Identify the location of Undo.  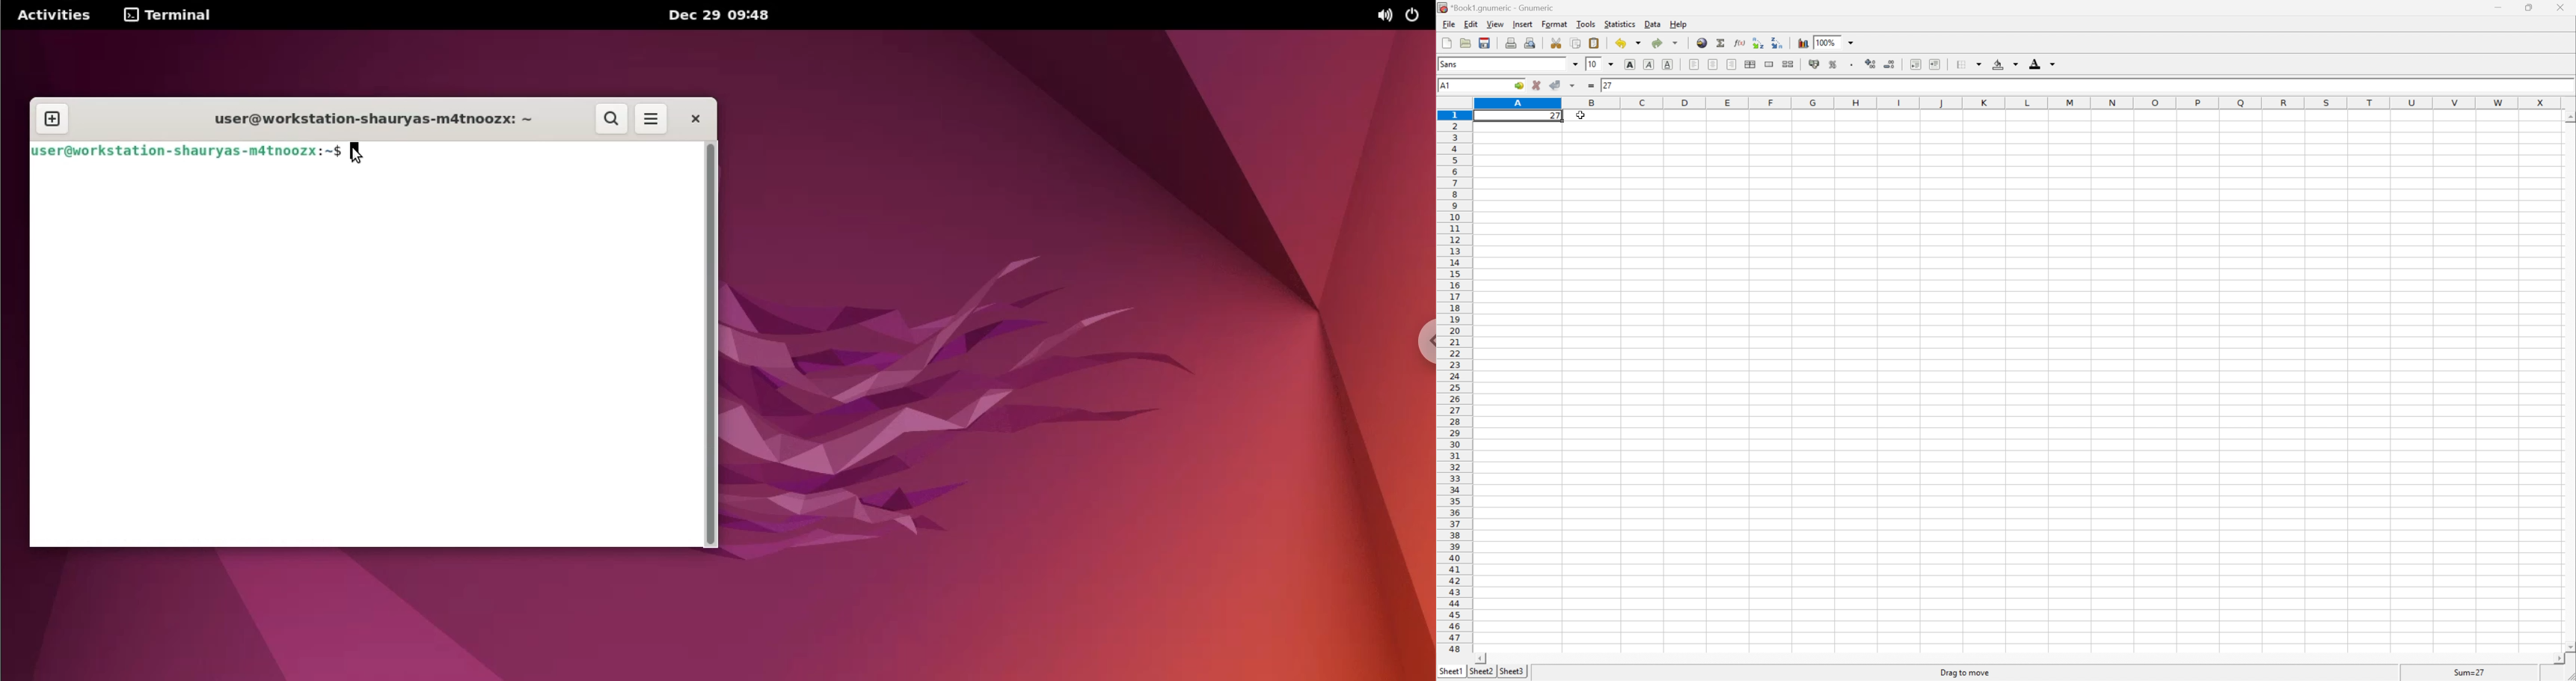
(1629, 42).